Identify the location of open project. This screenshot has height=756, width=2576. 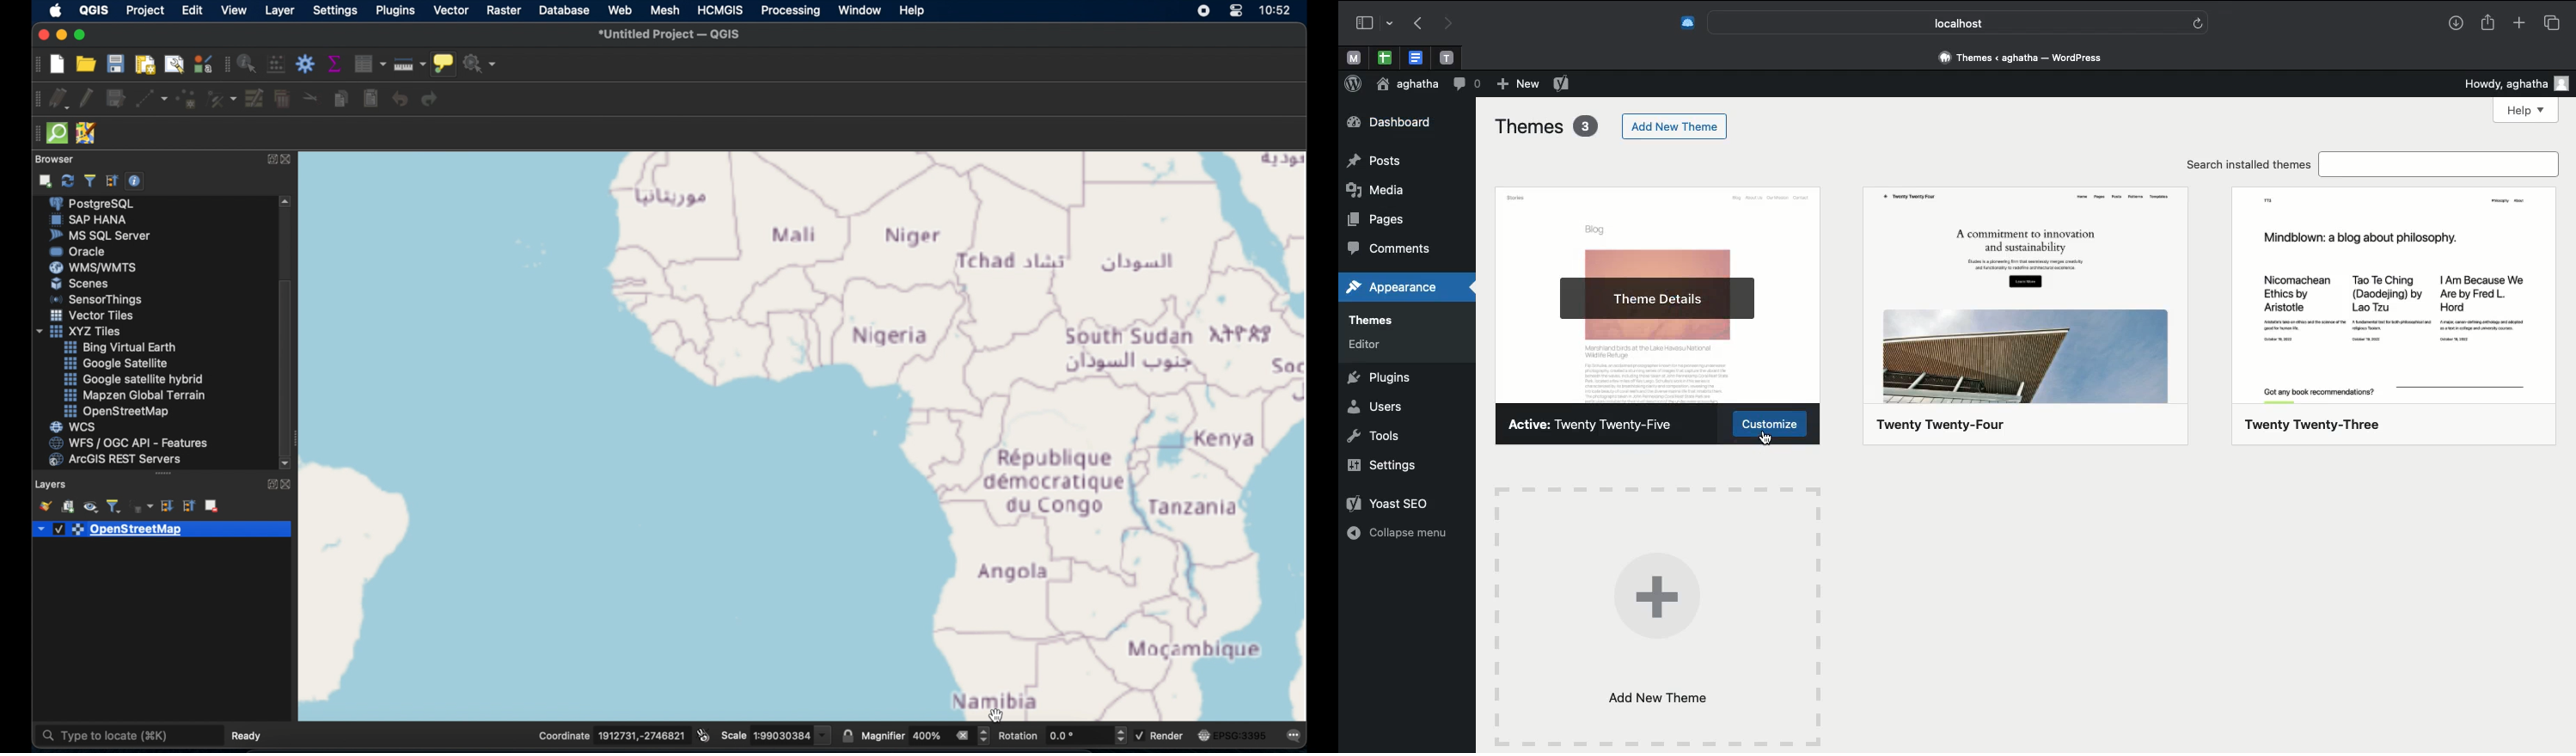
(84, 66).